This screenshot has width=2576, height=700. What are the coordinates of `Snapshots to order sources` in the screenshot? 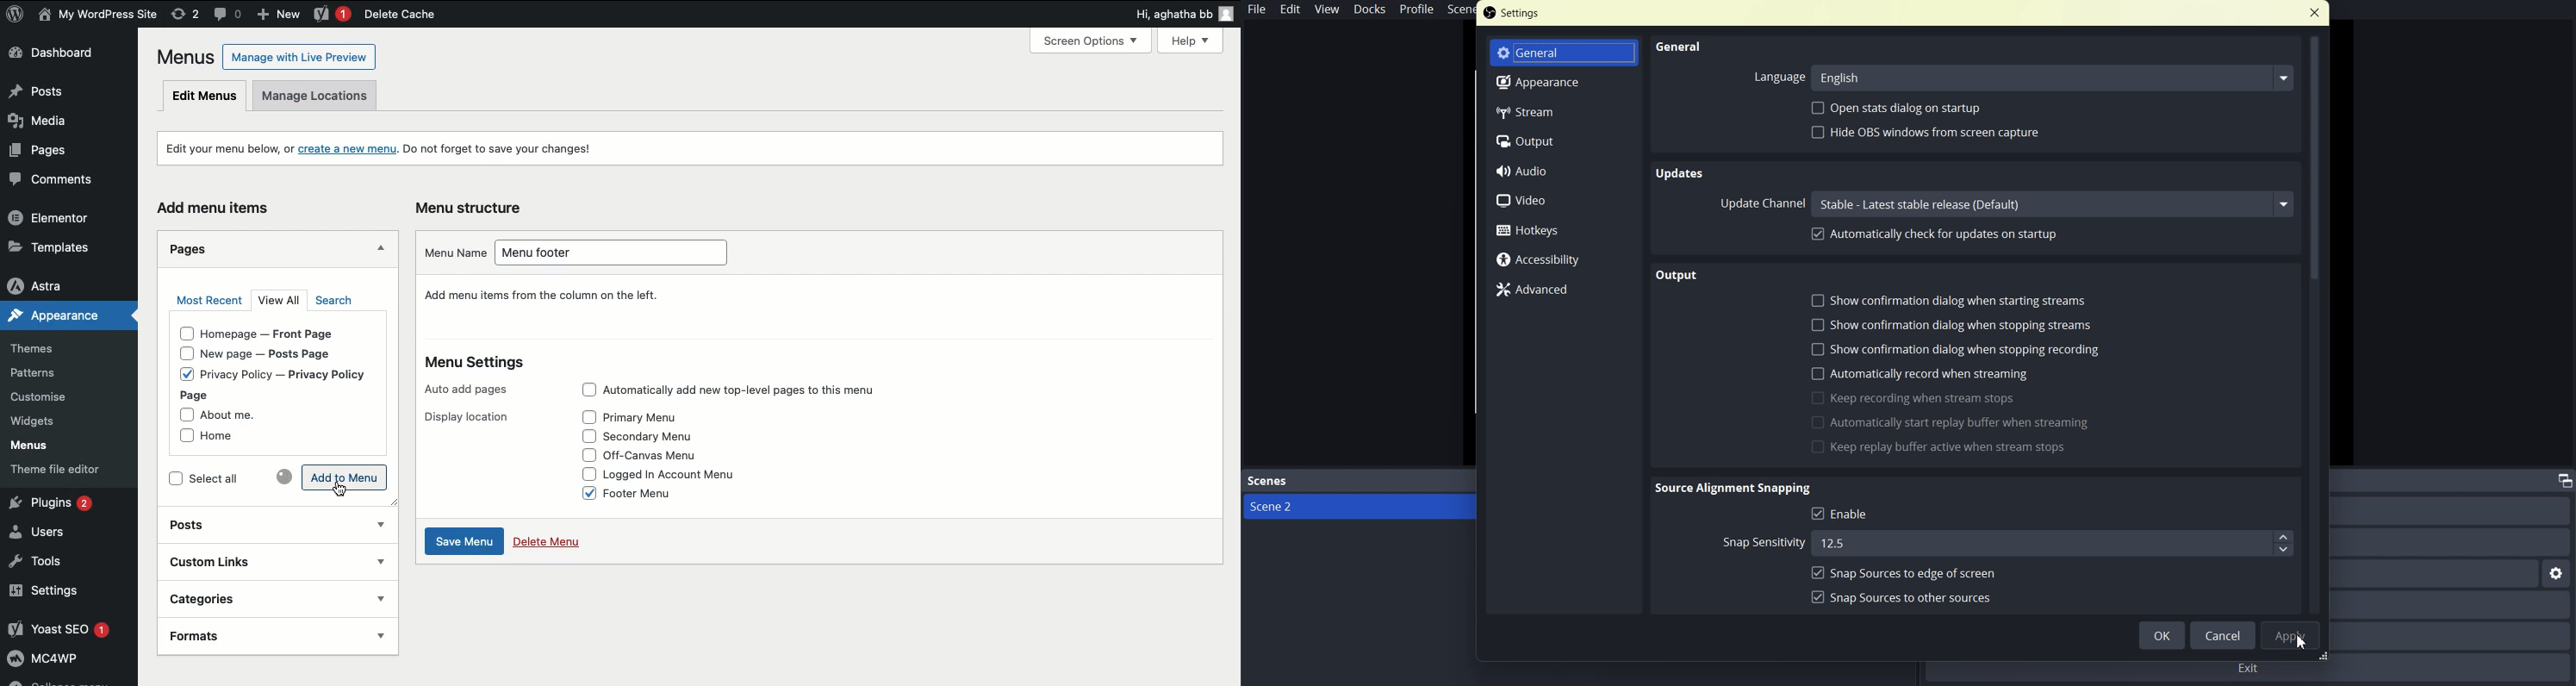 It's located at (1903, 596).